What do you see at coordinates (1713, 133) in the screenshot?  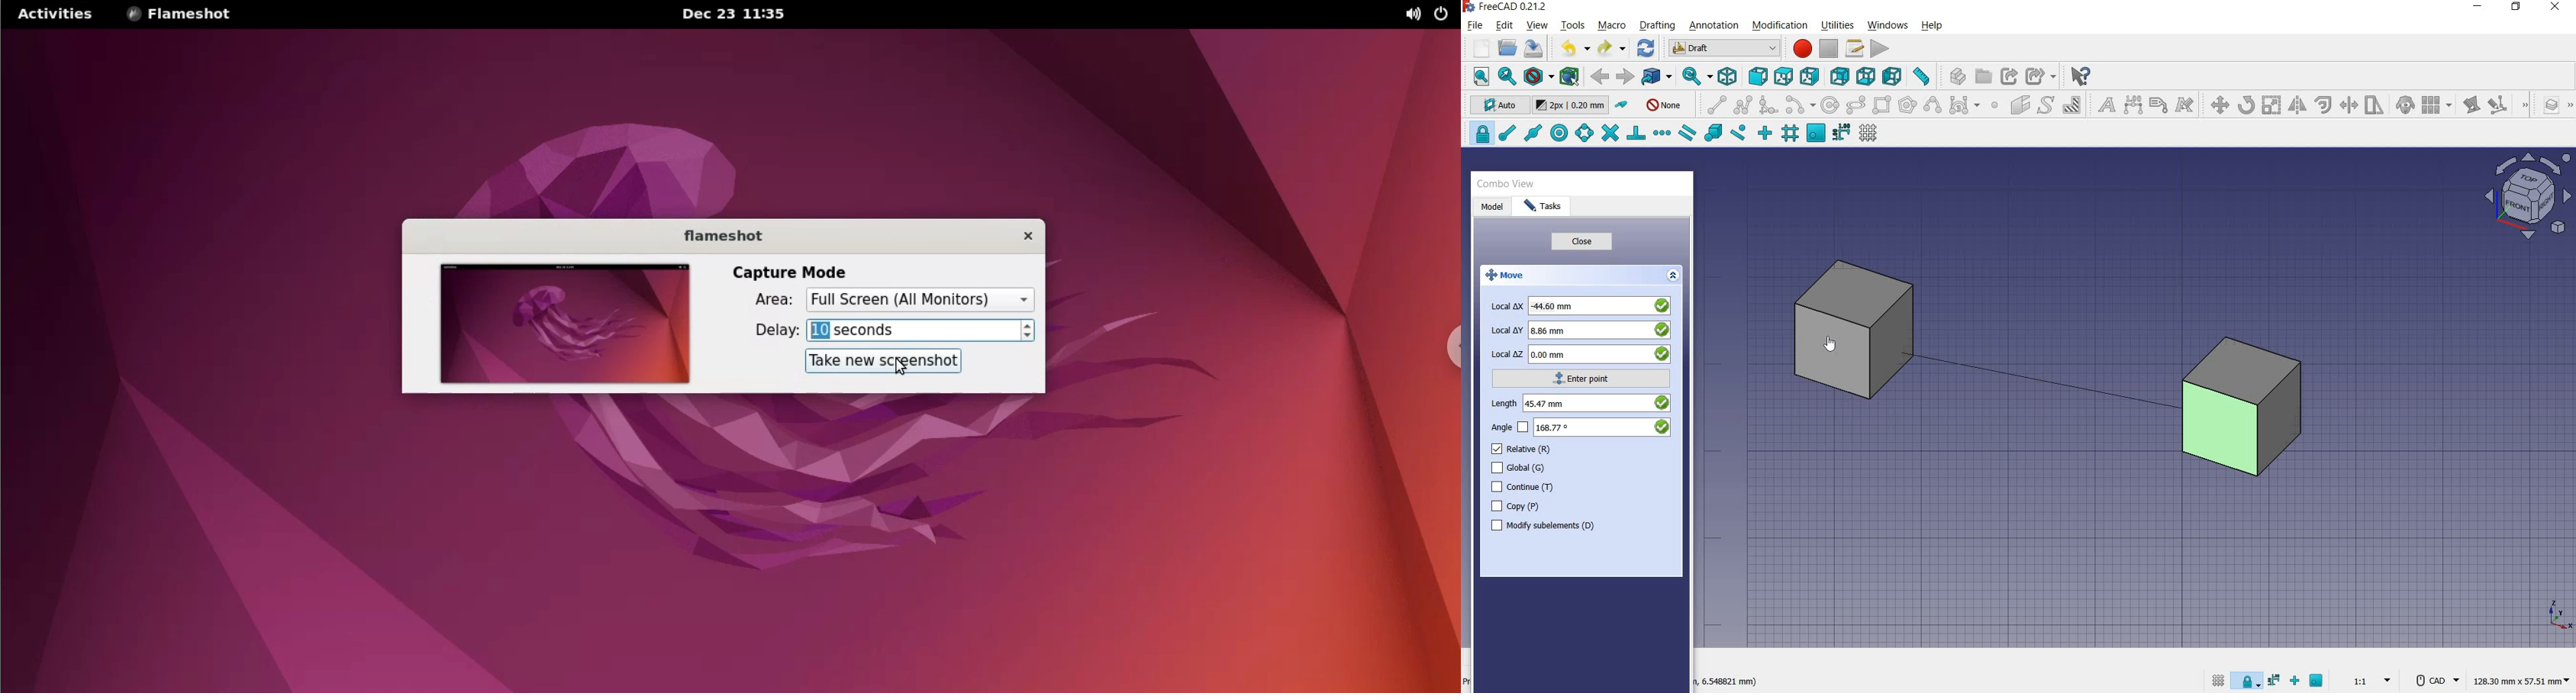 I see `snap special` at bounding box center [1713, 133].